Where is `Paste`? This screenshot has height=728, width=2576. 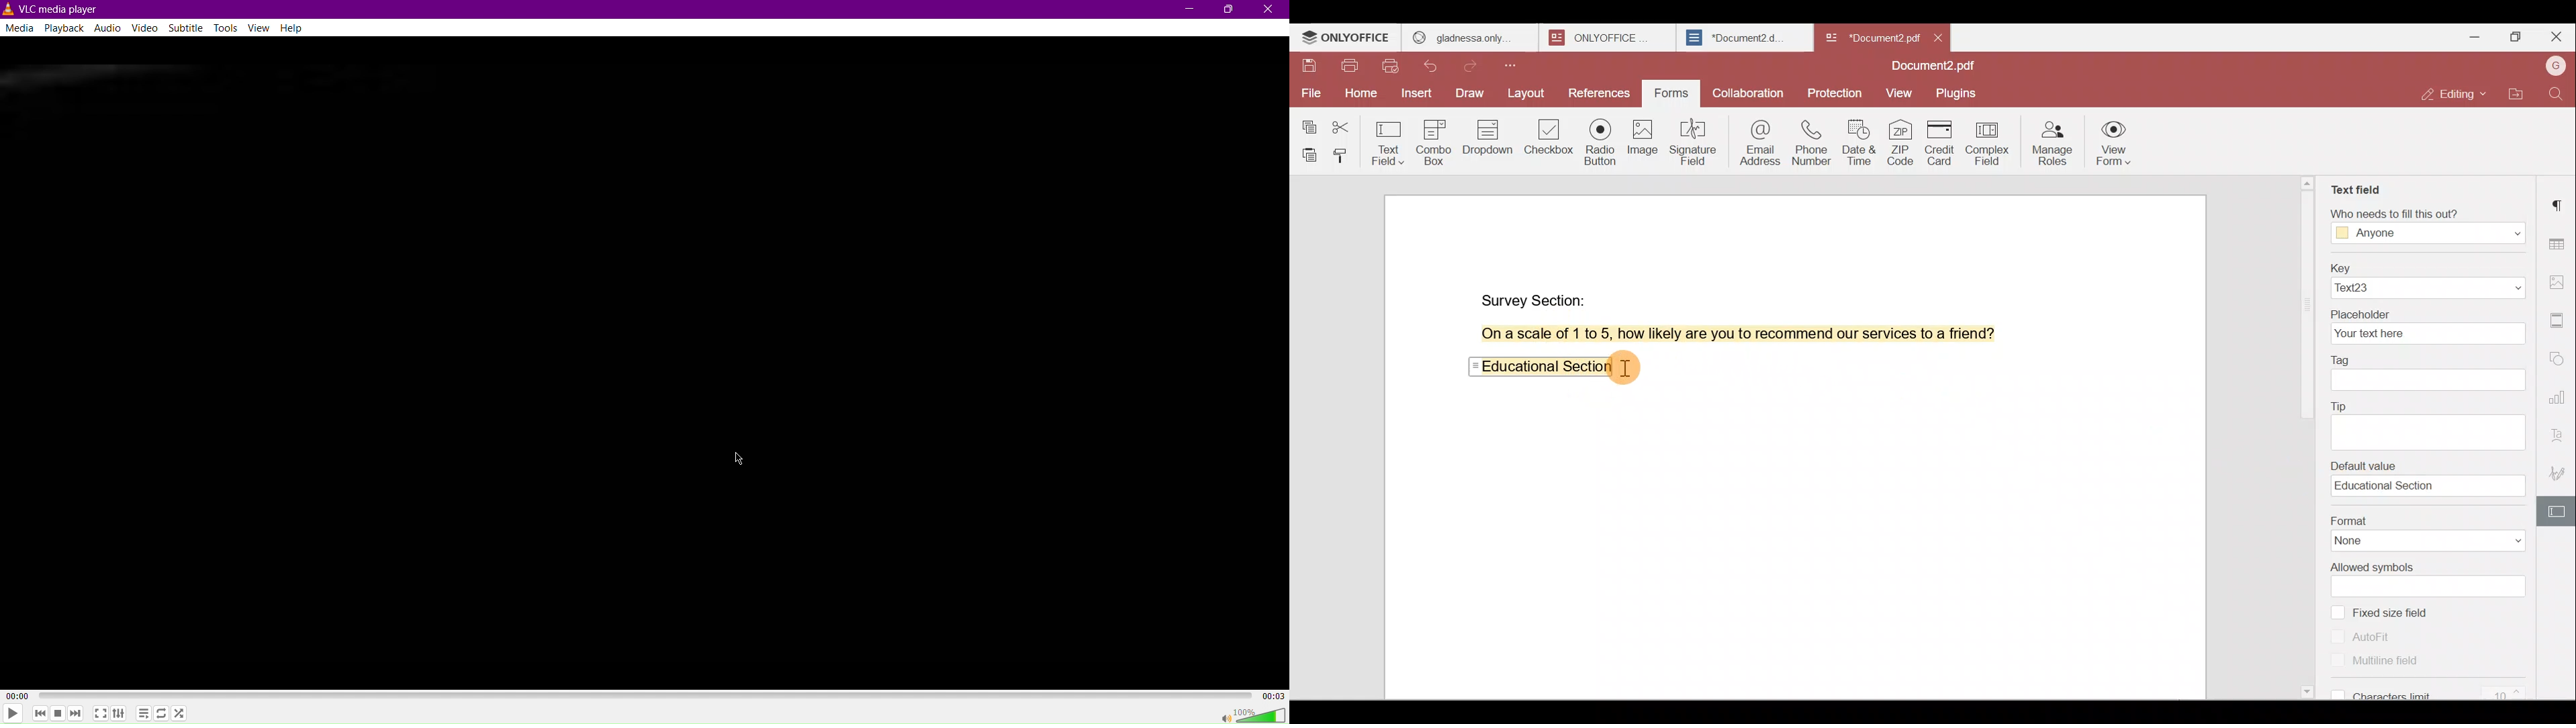 Paste is located at coordinates (1305, 155).